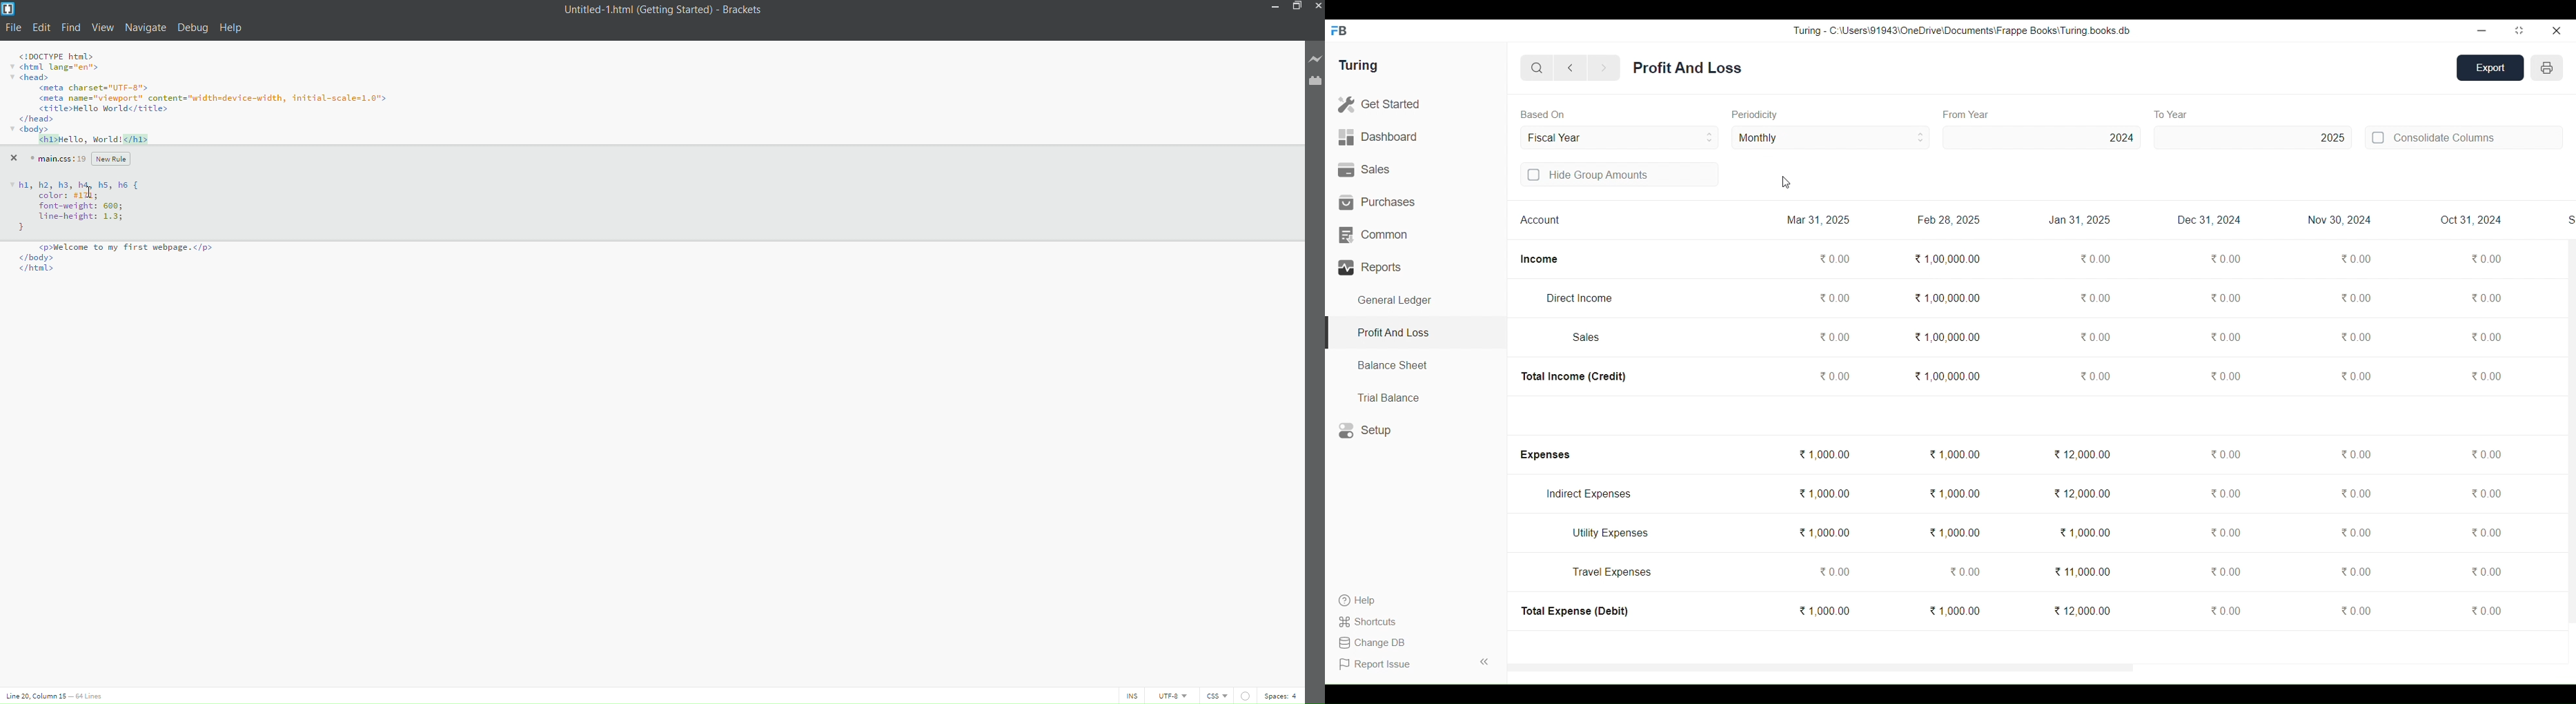 The width and height of the screenshot is (2576, 728). I want to click on 0.00, so click(2226, 298).